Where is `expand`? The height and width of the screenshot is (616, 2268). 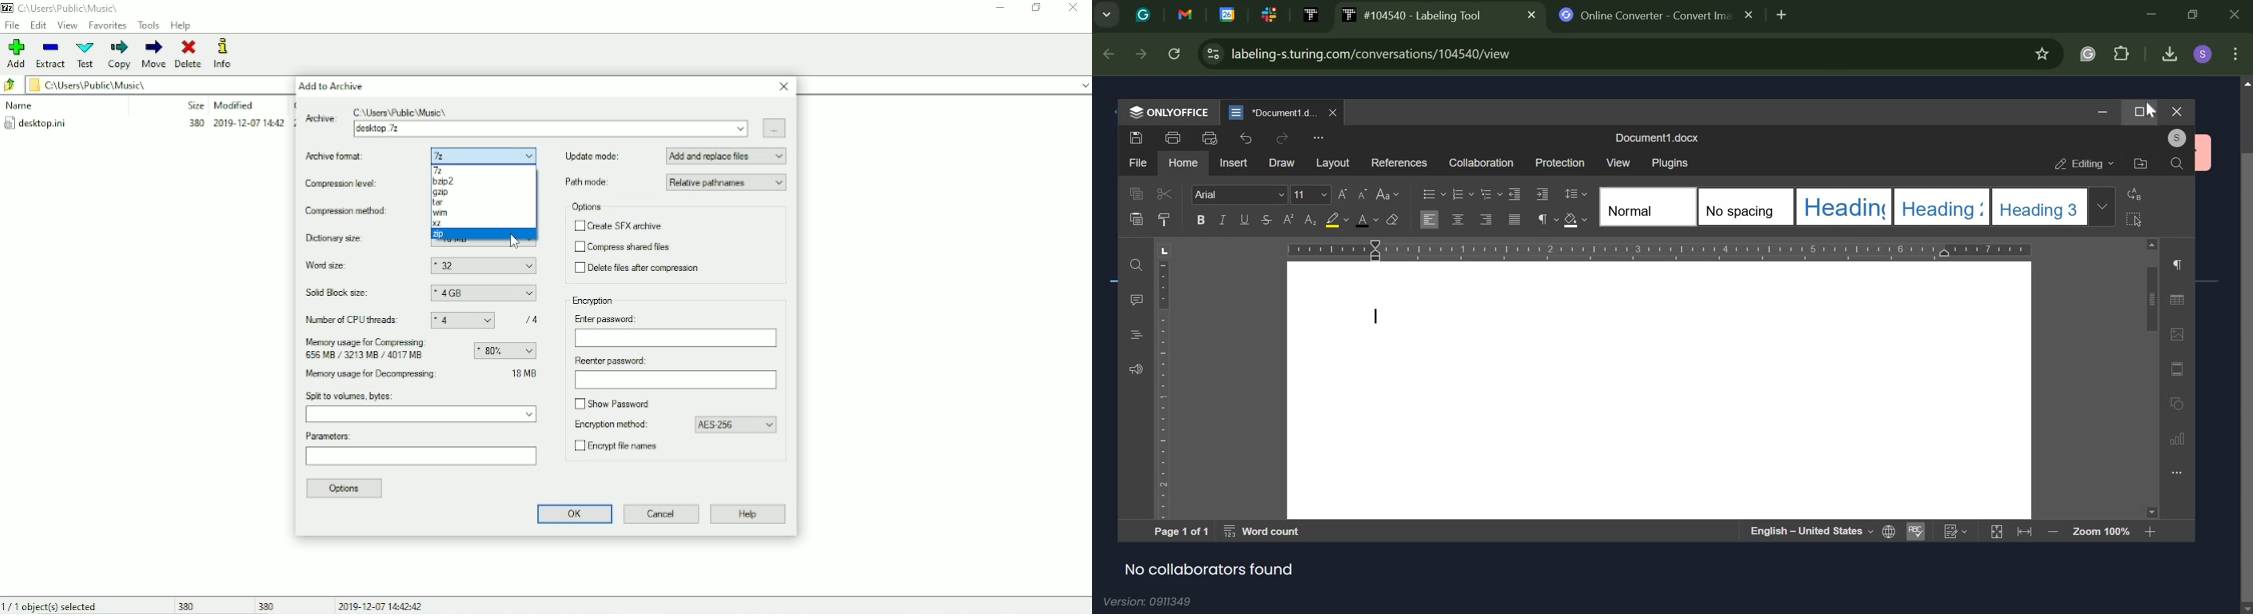 expand is located at coordinates (1084, 86).